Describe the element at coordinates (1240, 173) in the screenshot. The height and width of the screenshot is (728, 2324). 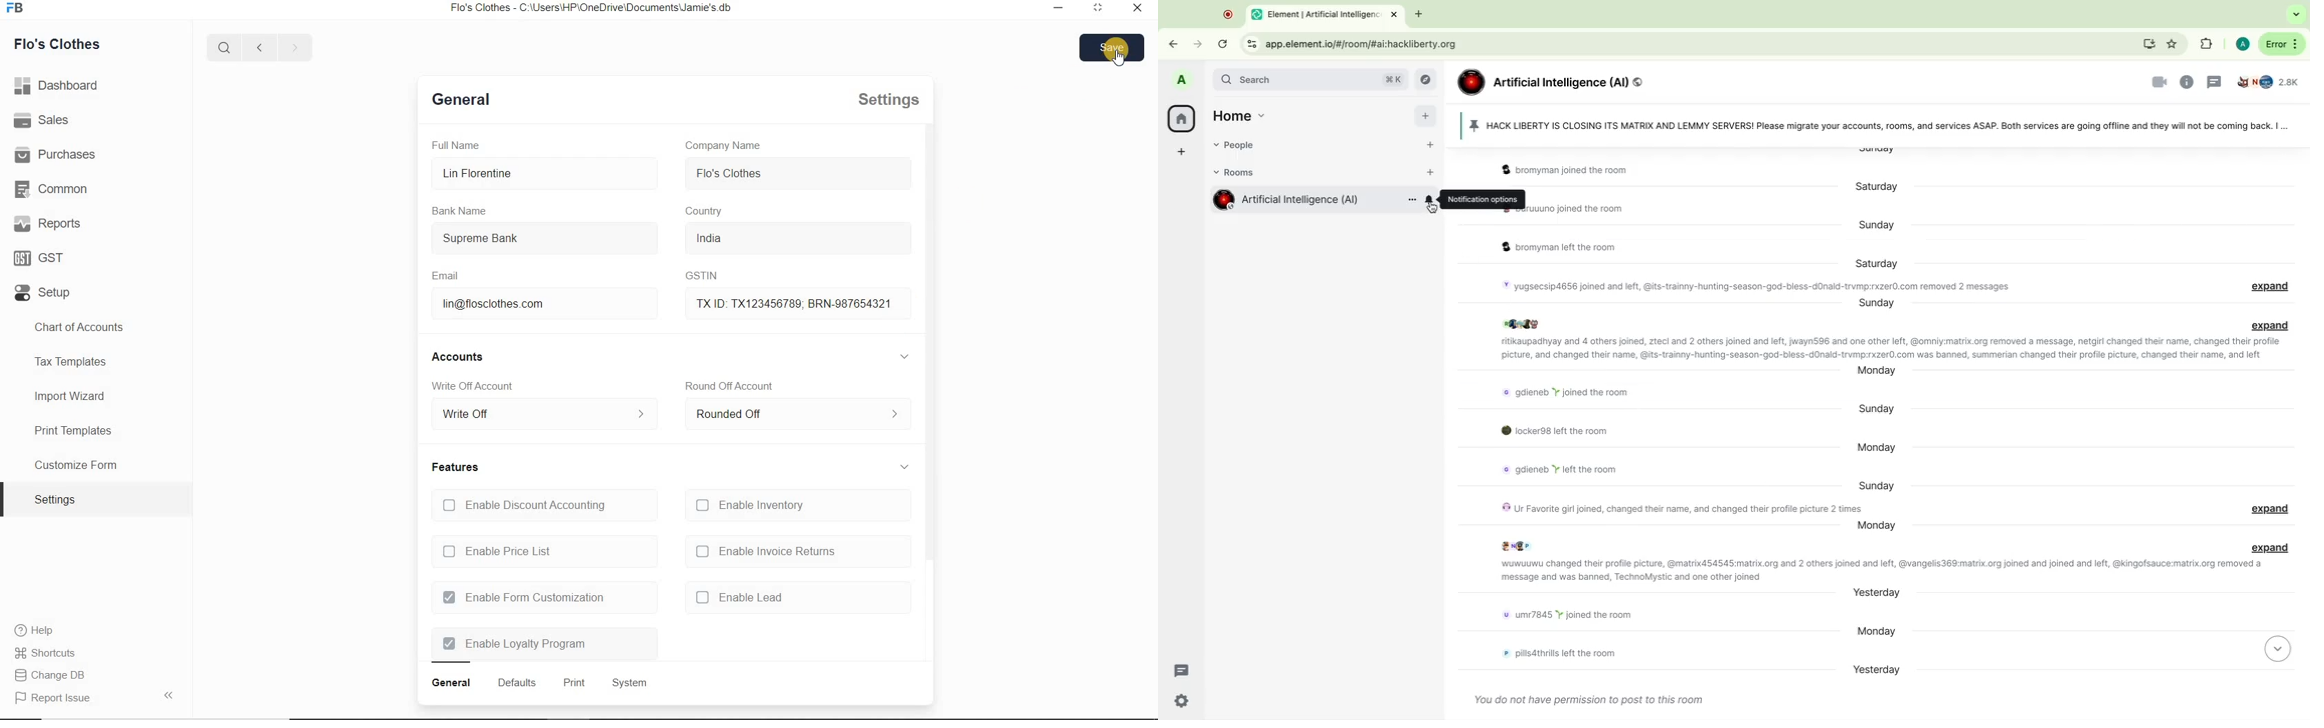
I see `Rooms` at that location.